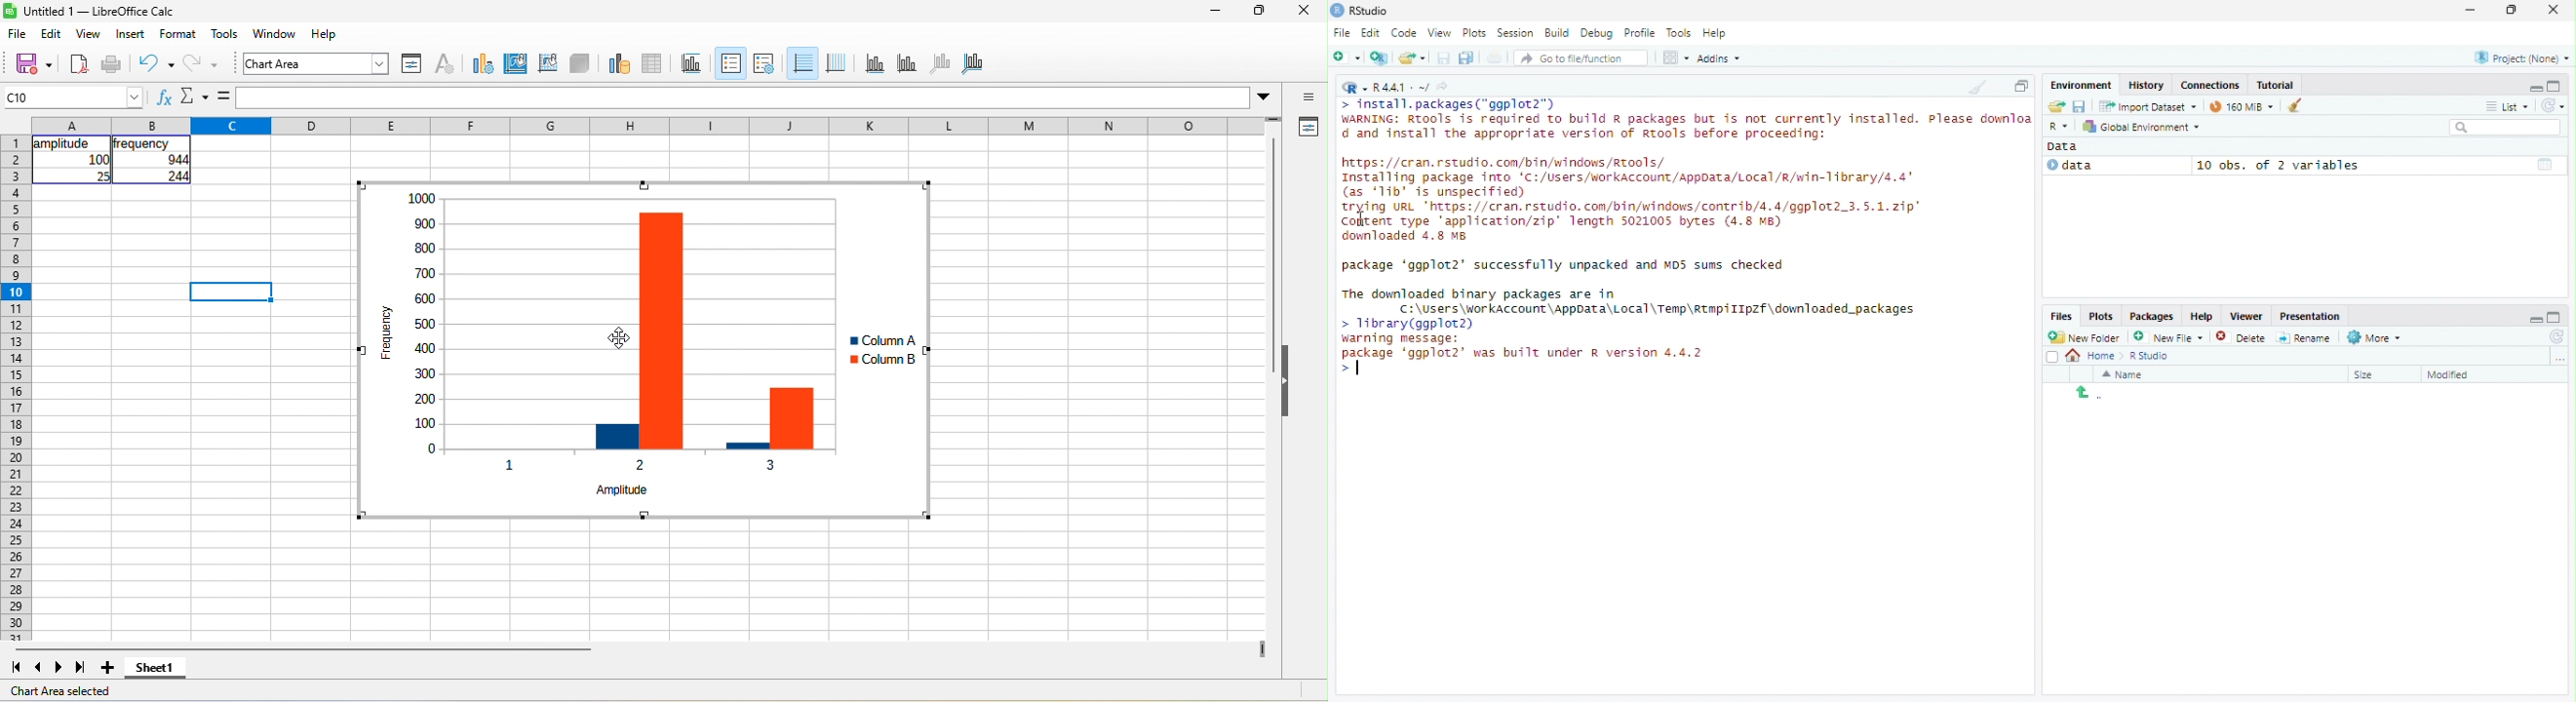 The height and width of the screenshot is (728, 2576). What do you see at coordinates (225, 33) in the screenshot?
I see `tools` at bounding box center [225, 33].